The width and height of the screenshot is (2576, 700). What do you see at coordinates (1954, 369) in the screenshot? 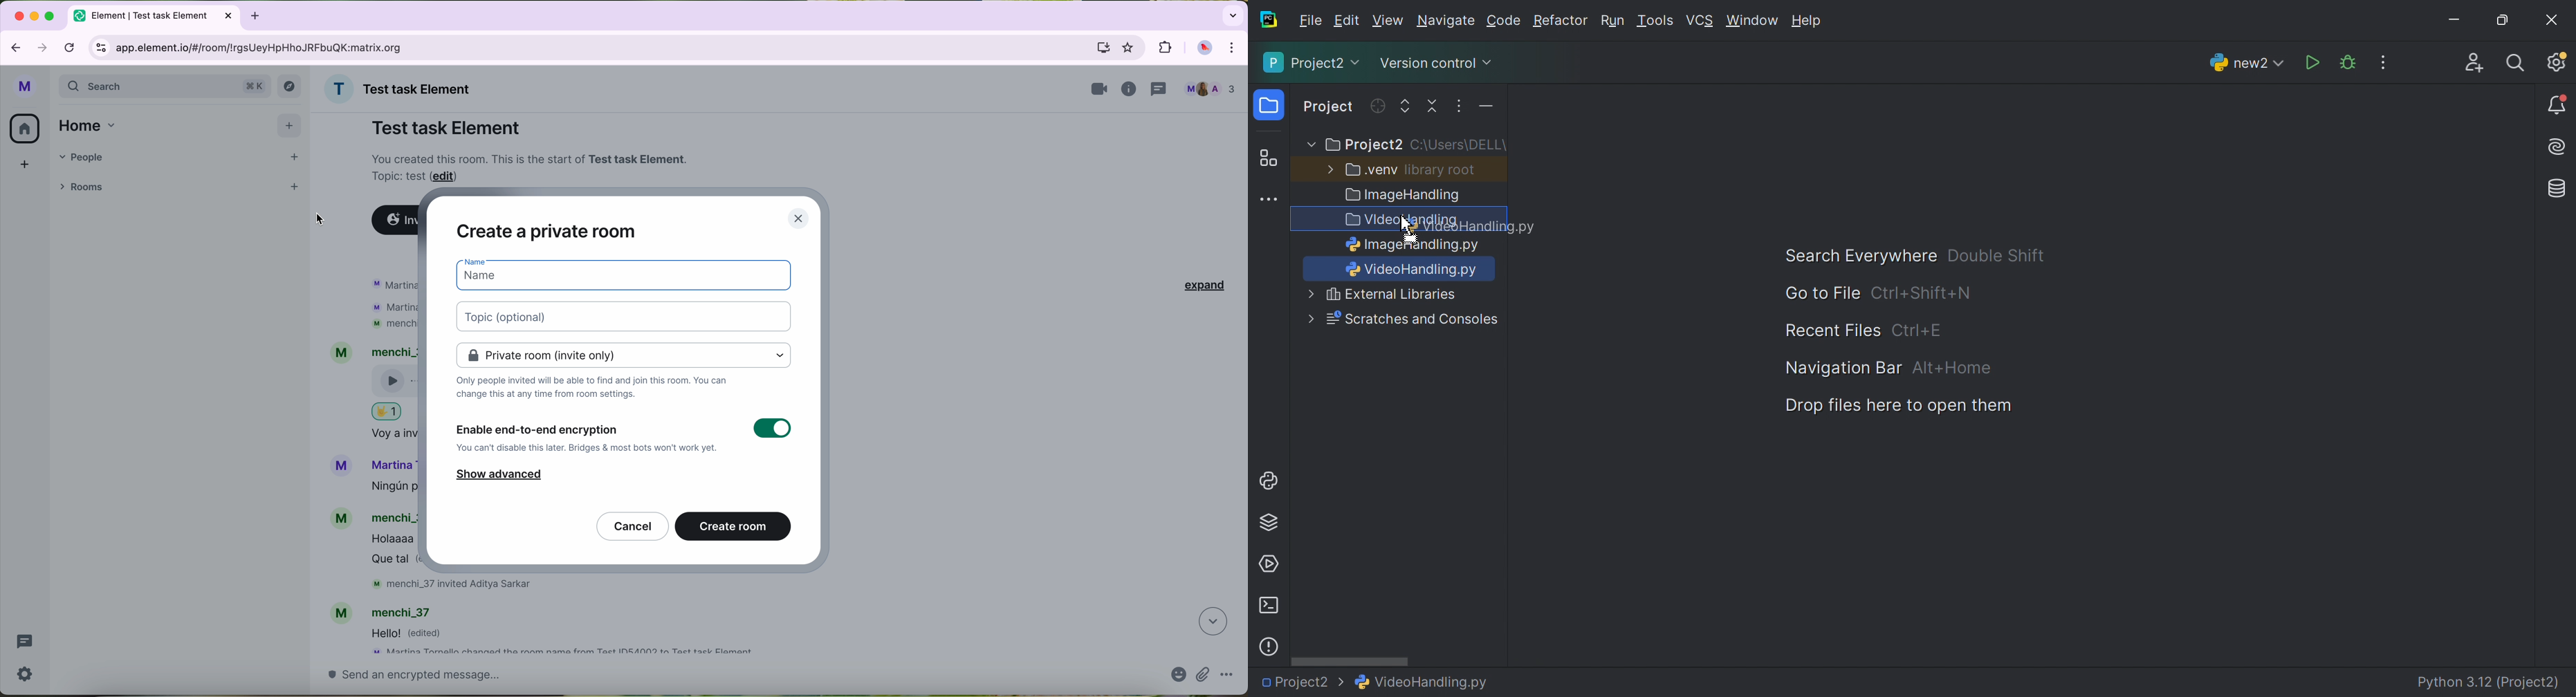
I see `Alt+Home` at bounding box center [1954, 369].